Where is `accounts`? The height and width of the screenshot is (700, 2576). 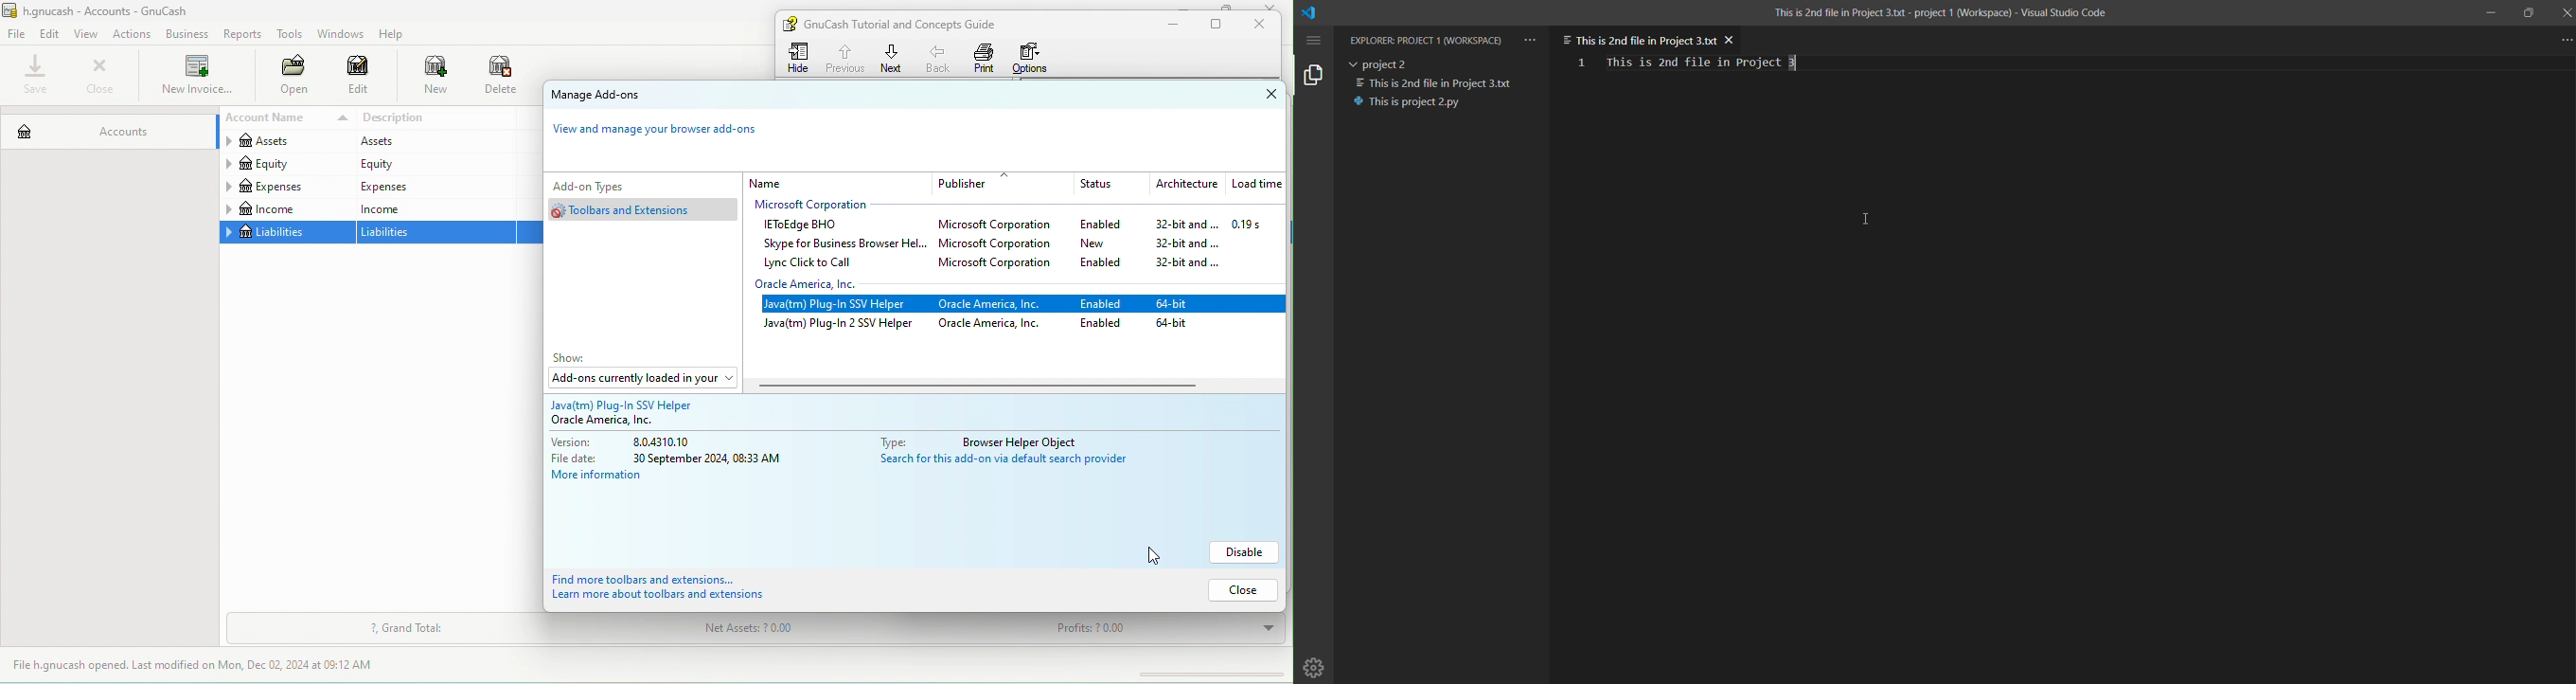 accounts is located at coordinates (106, 127).